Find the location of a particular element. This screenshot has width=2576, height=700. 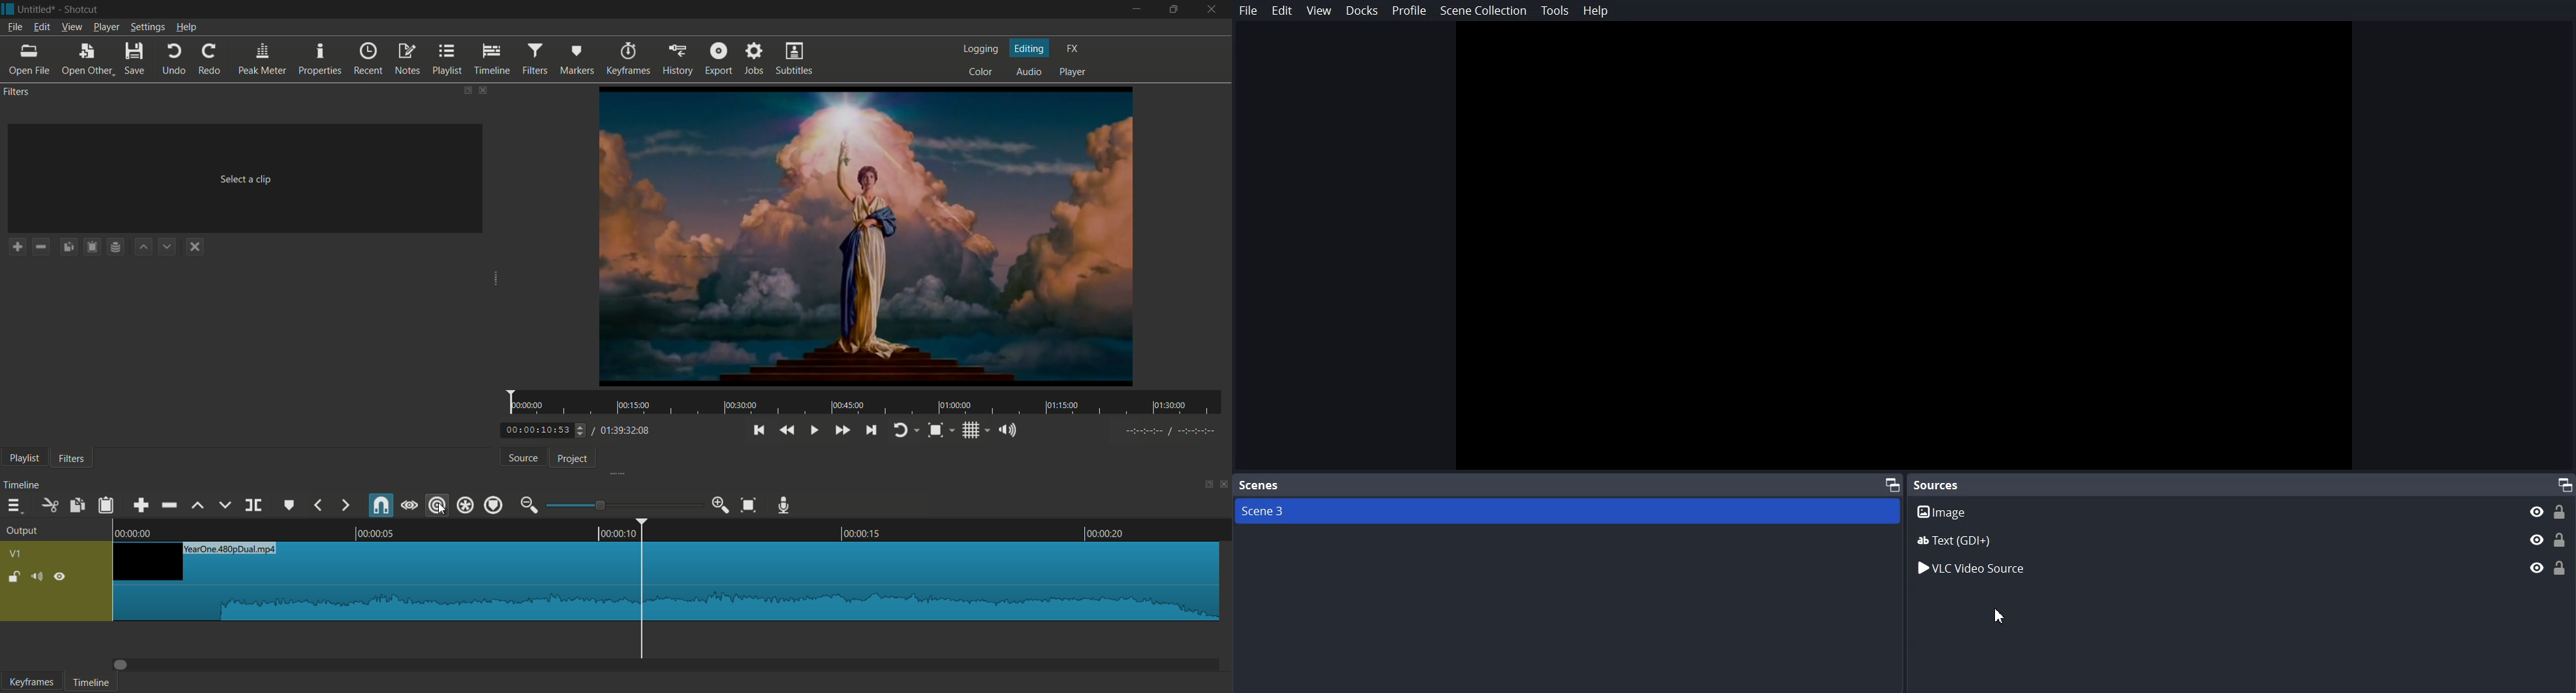

source is located at coordinates (522, 458).